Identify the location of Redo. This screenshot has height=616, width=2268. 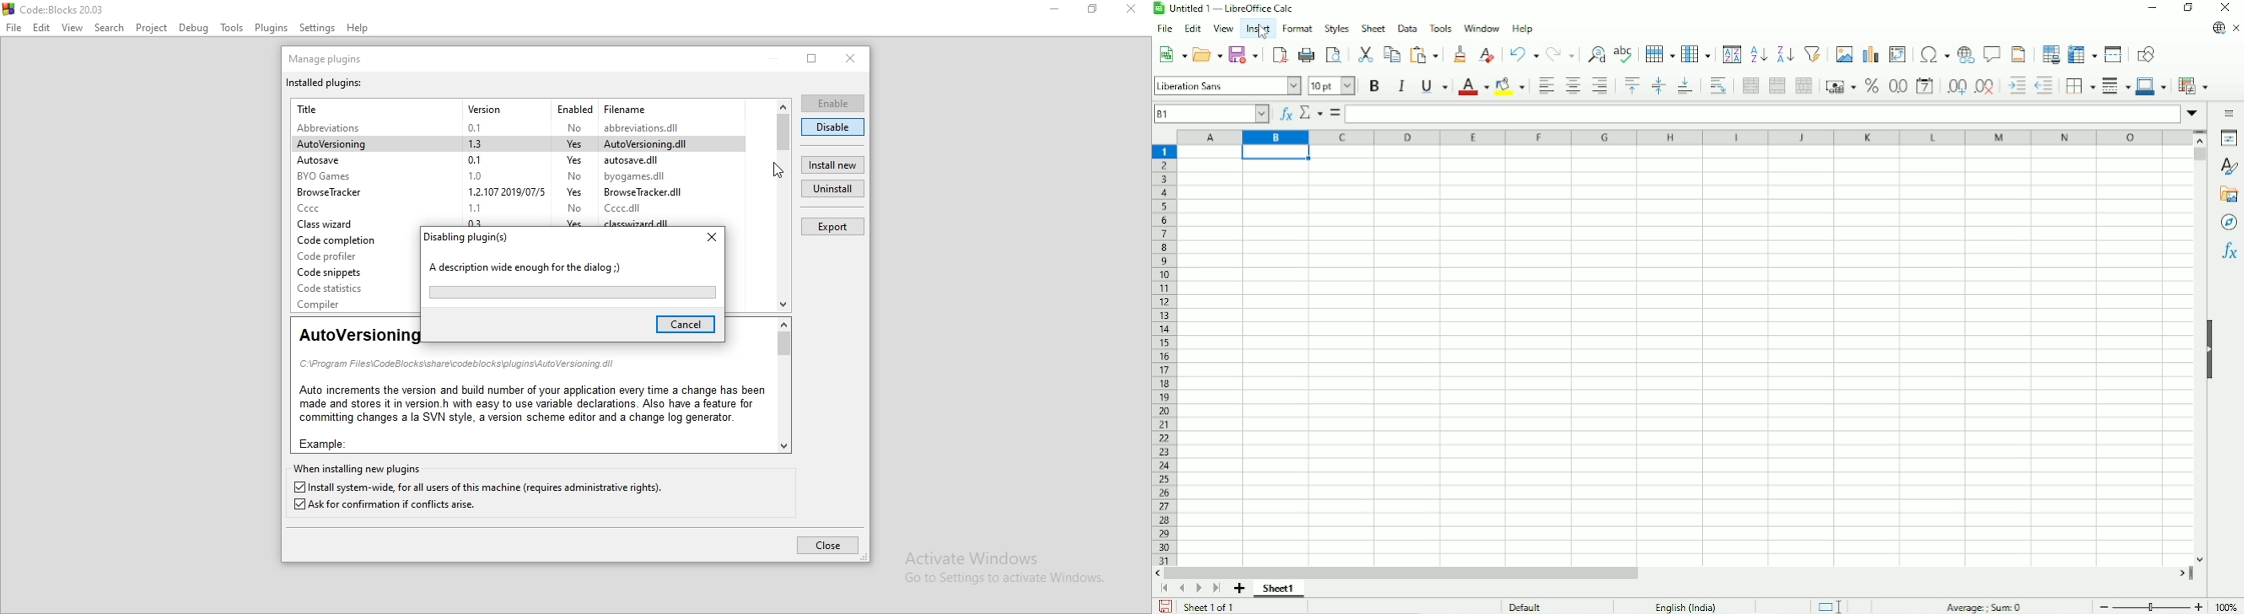
(1560, 54).